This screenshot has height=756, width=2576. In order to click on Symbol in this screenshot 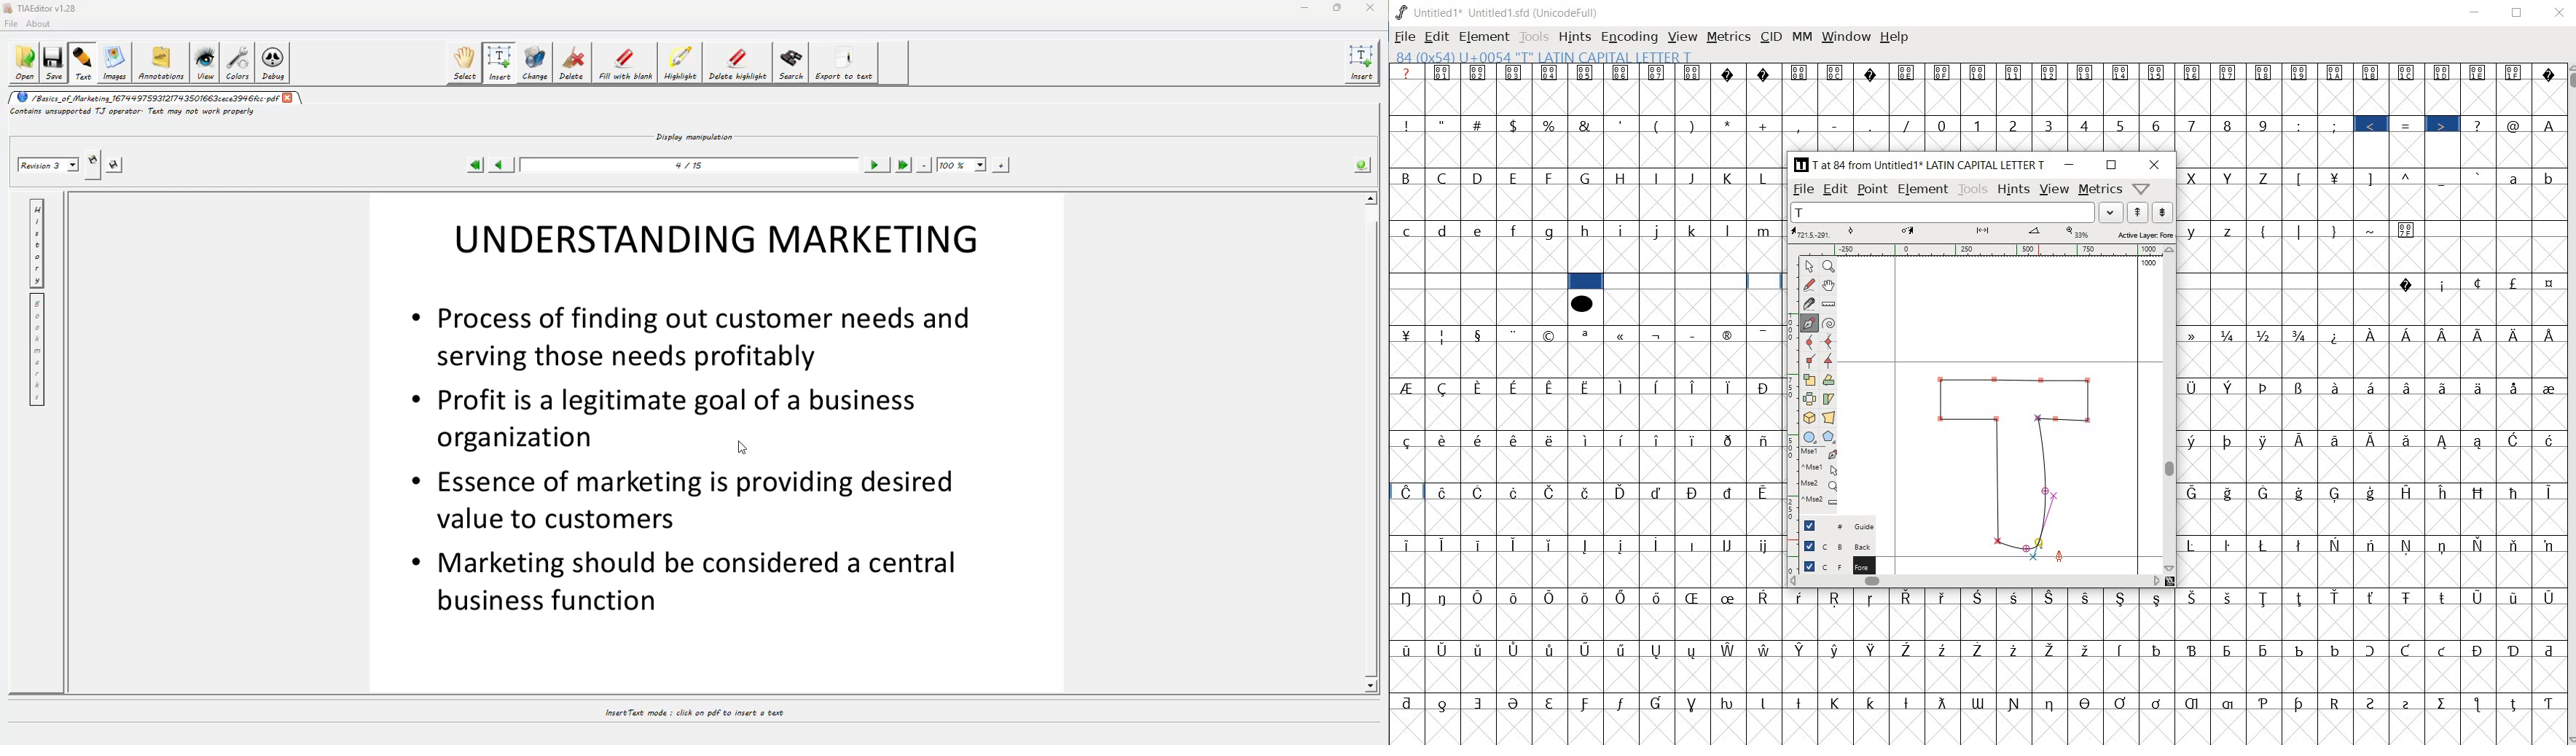, I will do `click(2514, 546)`.